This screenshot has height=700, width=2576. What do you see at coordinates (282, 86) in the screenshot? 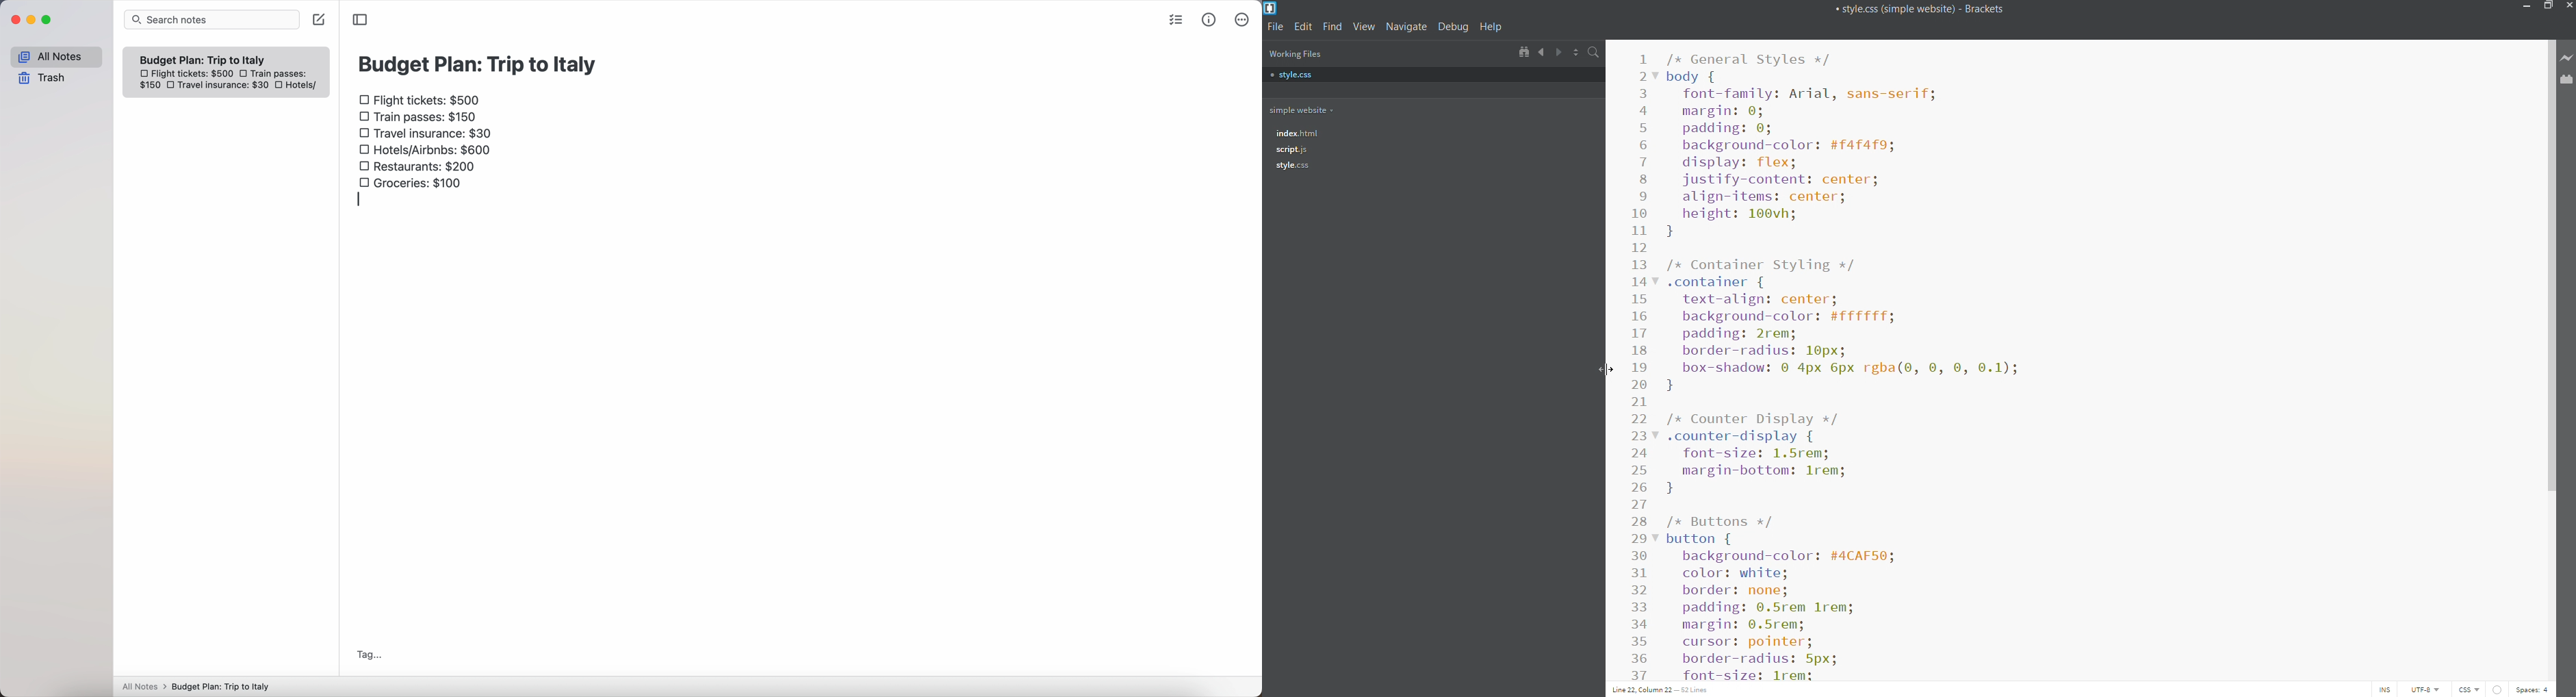
I see `checkbox` at bounding box center [282, 86].